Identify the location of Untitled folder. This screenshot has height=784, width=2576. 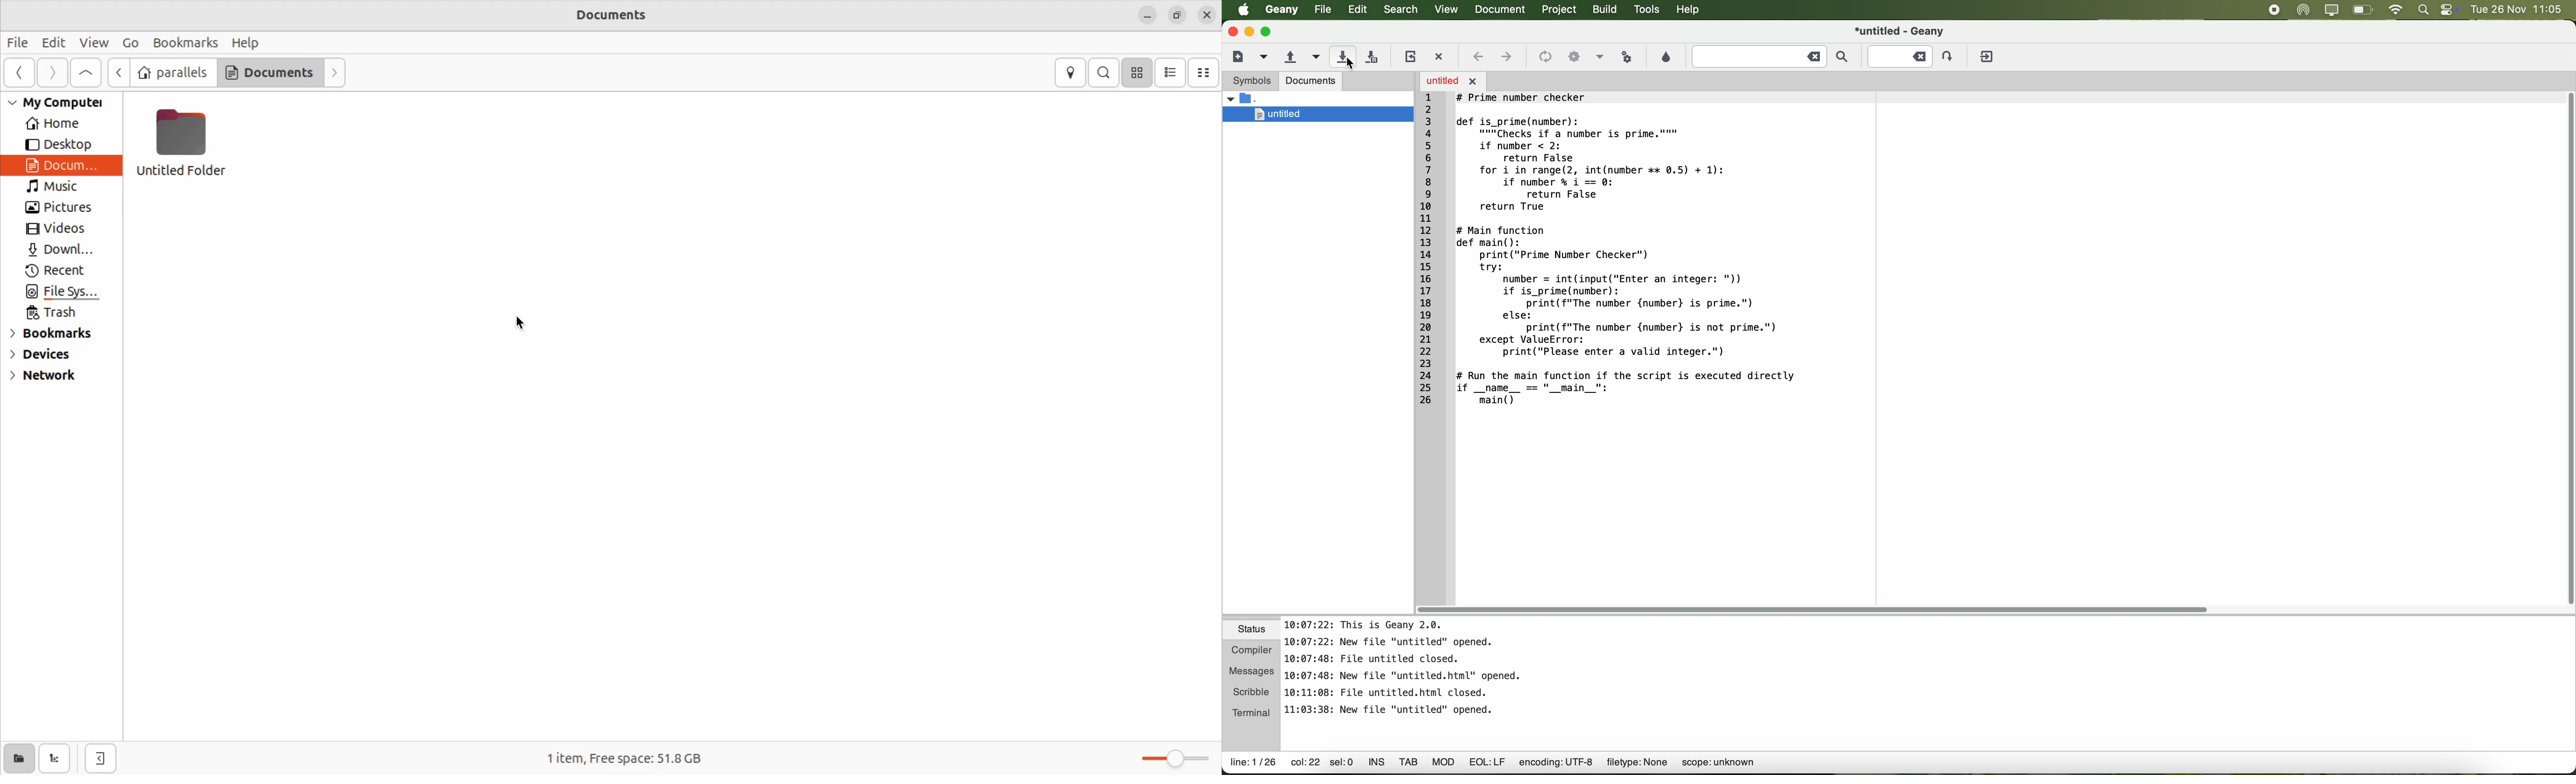
(193, 145).